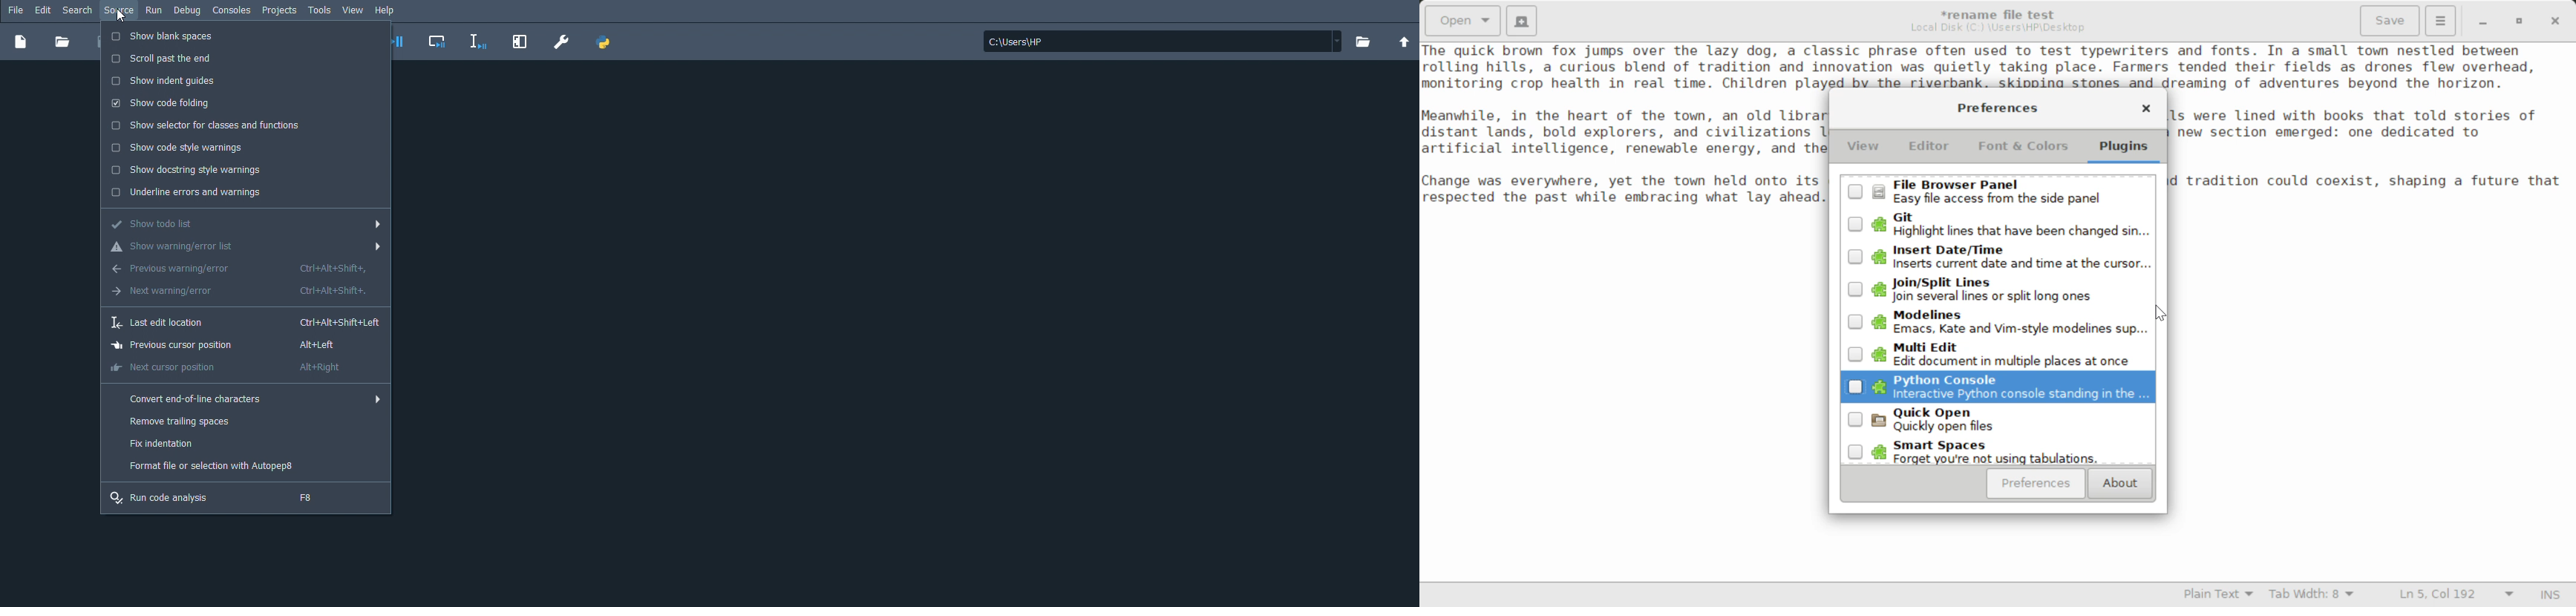  I want to click on Save, so click(2391, 21).